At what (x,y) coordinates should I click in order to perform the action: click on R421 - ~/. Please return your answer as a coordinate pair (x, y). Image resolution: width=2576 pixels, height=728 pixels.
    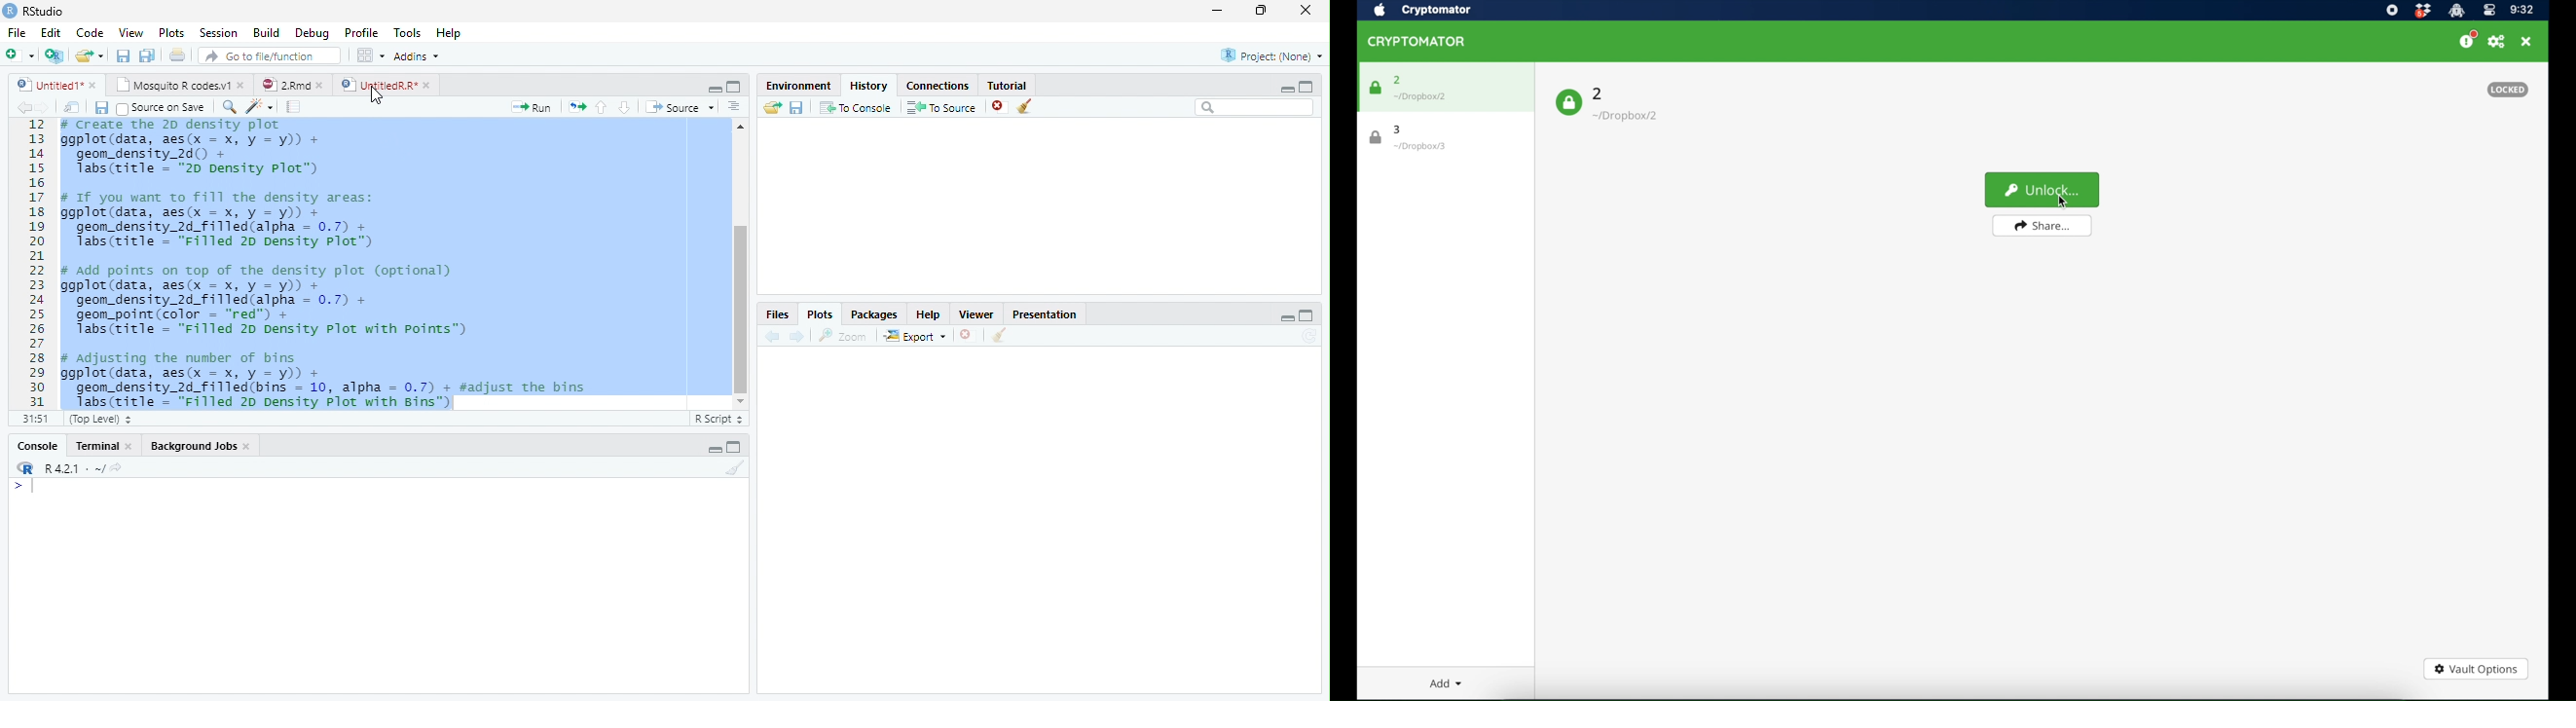
    Looking at the image, I should click on (68, 468).